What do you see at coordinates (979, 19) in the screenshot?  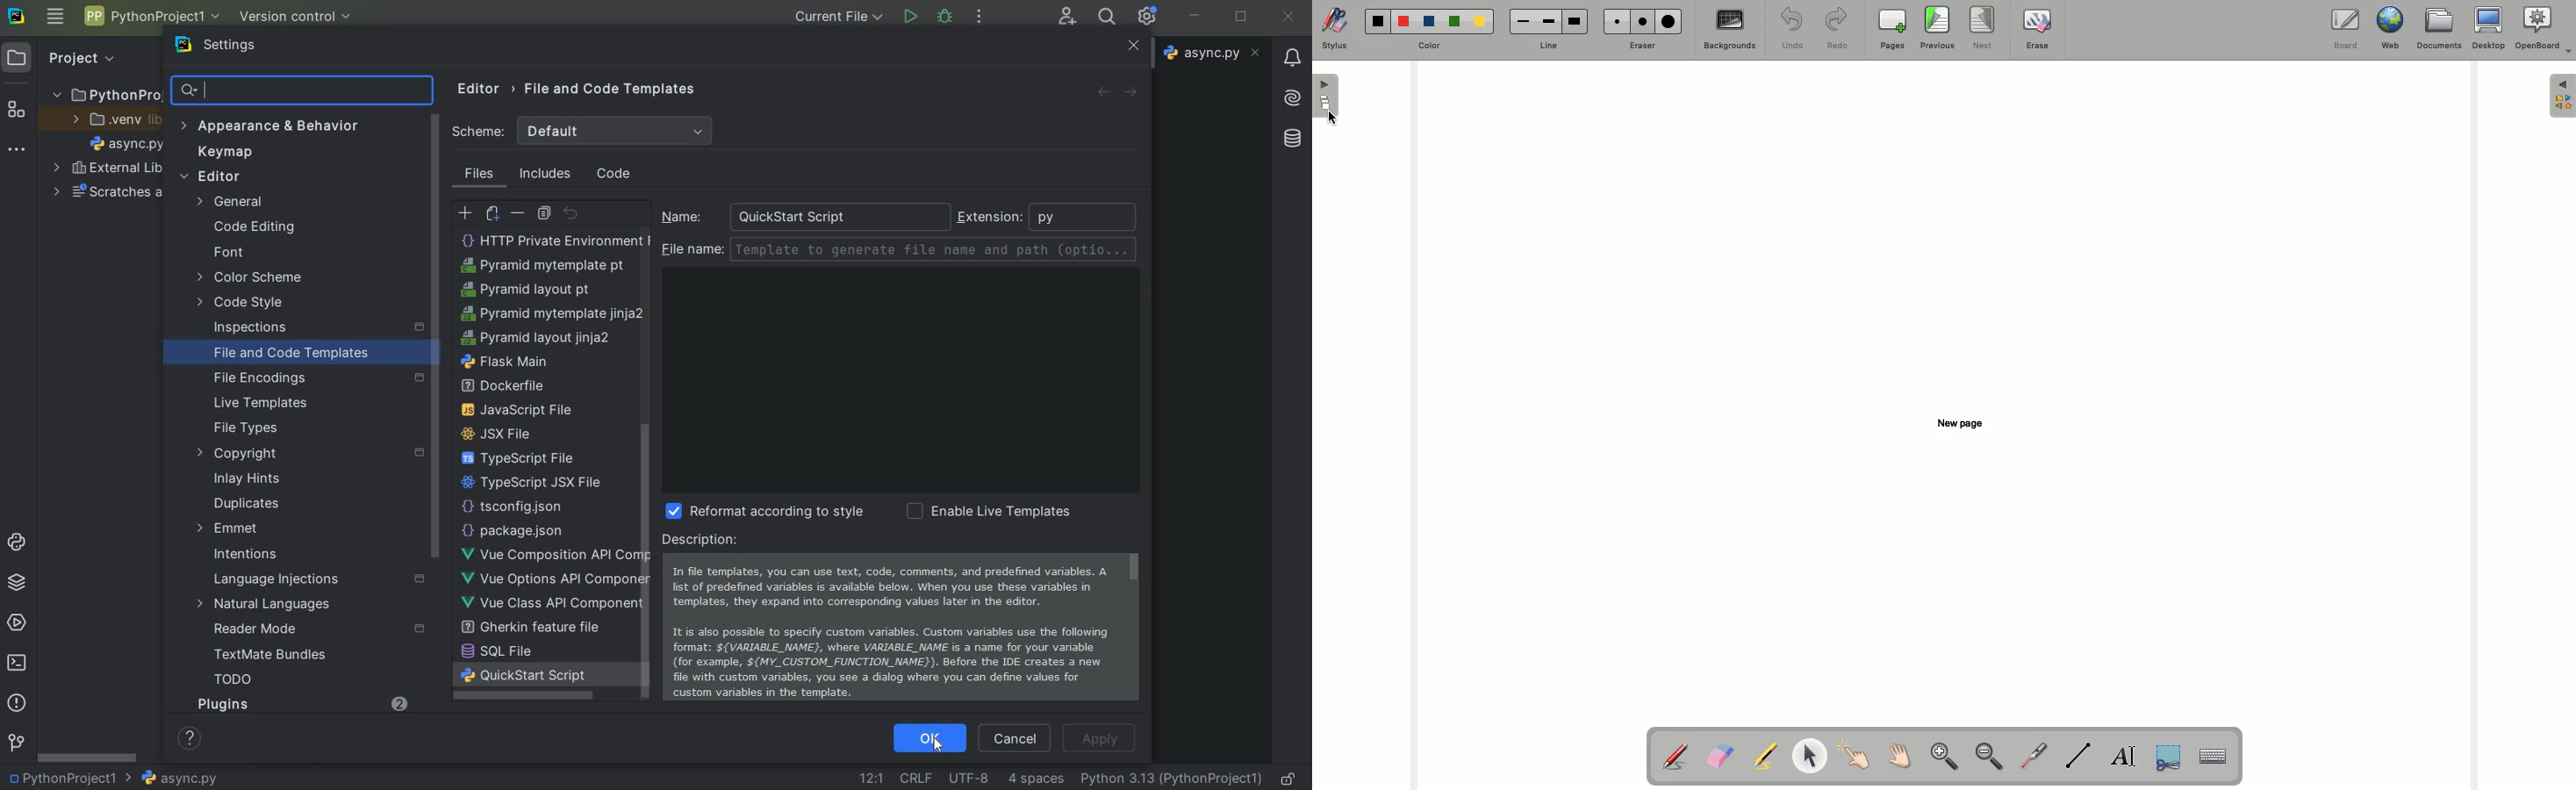 I see `more actions` at bounding box center [979, 19].